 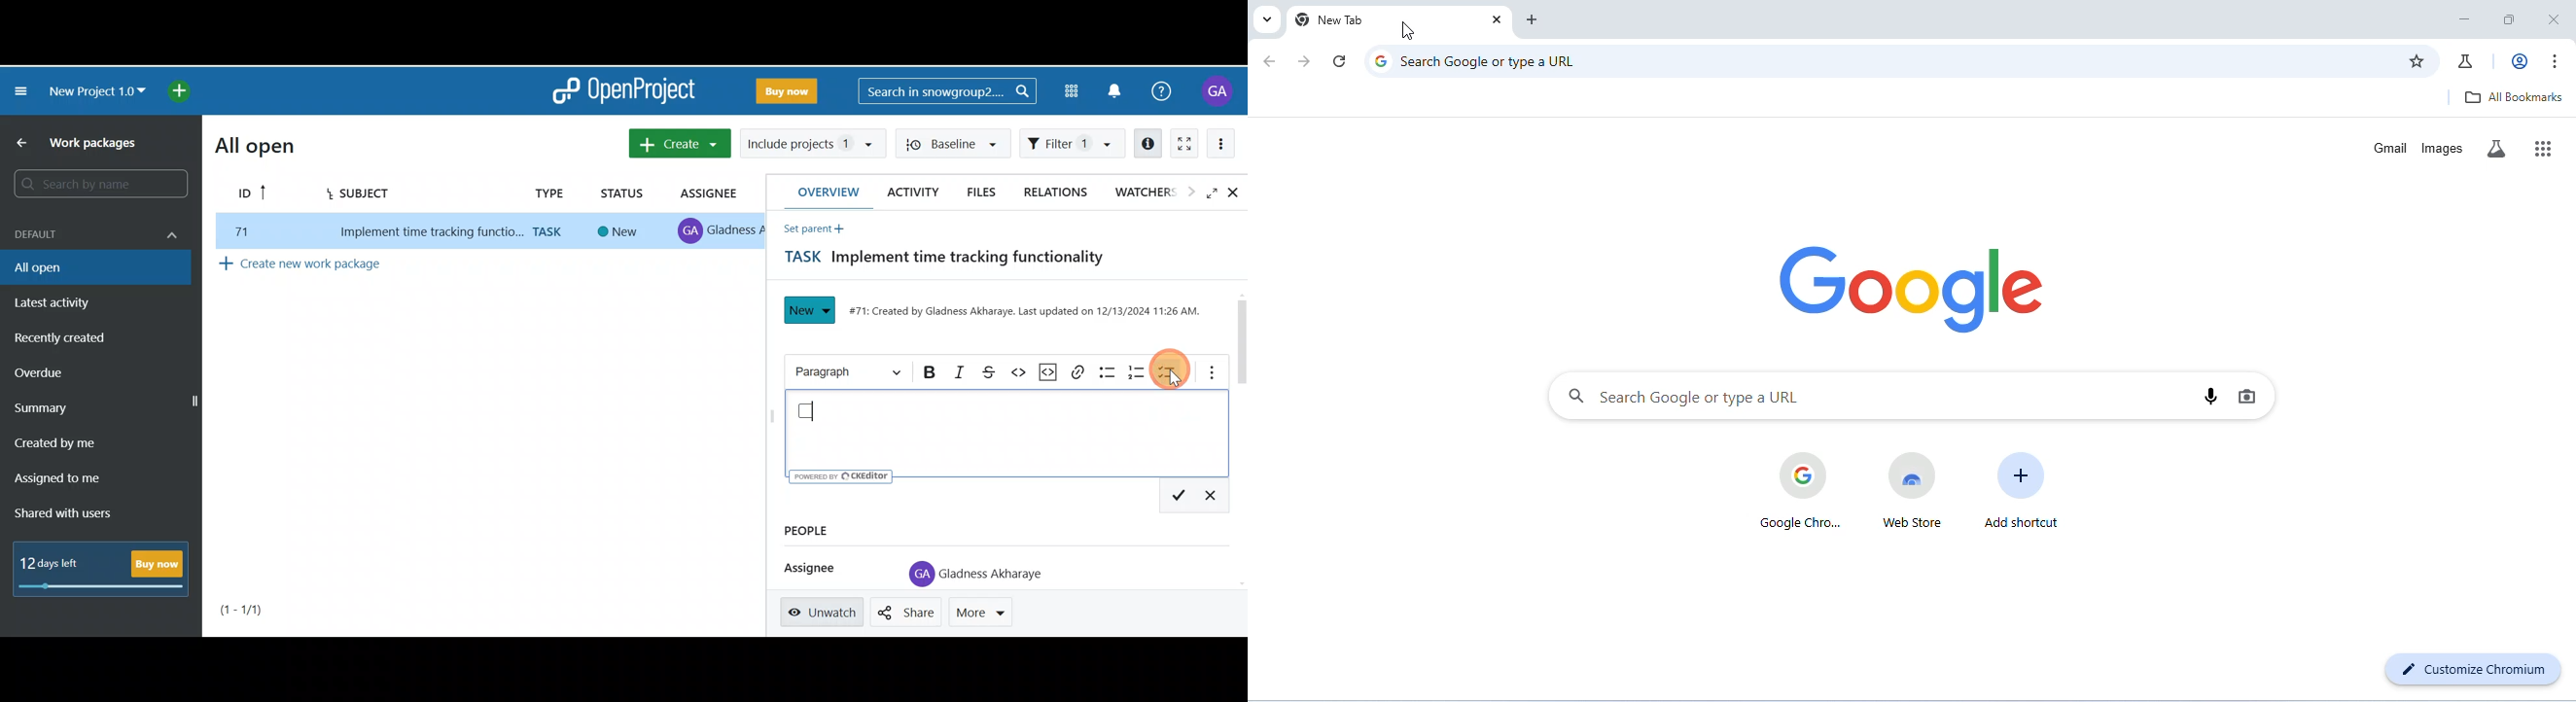 I want to click on Modules, so click(x=1071, y=91).